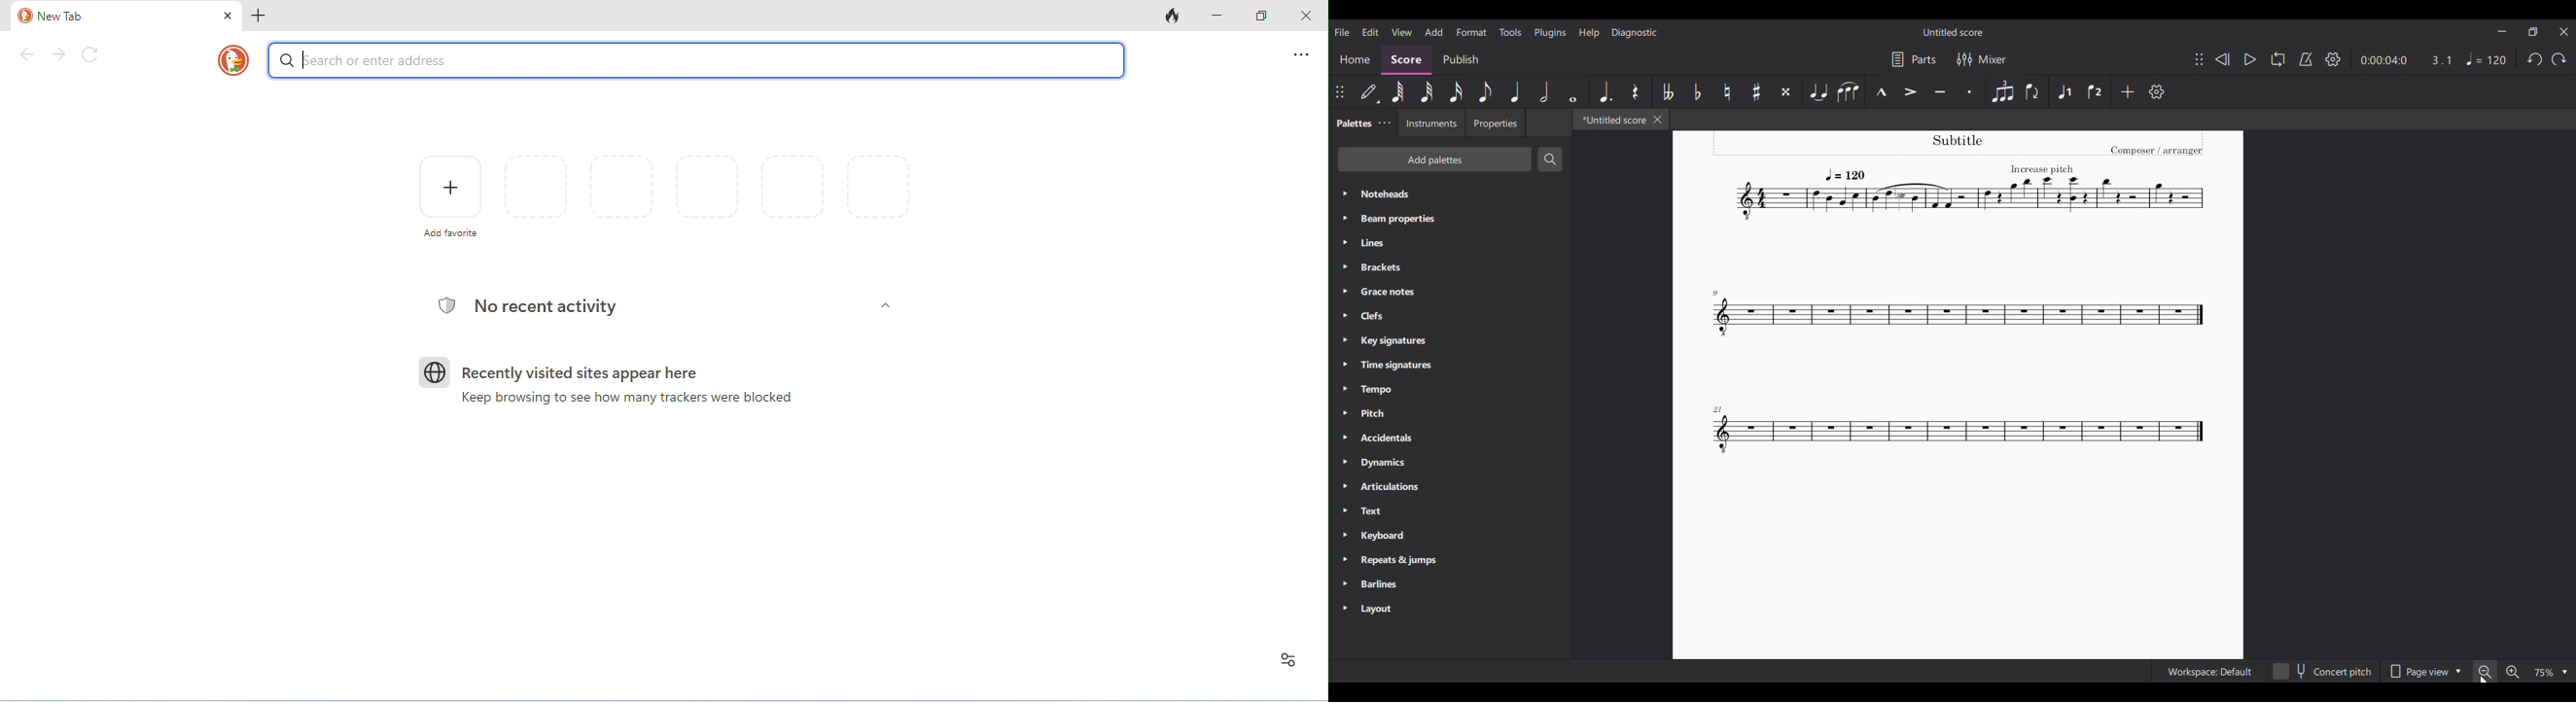  I want to click on Rest, so click(1635, 92).